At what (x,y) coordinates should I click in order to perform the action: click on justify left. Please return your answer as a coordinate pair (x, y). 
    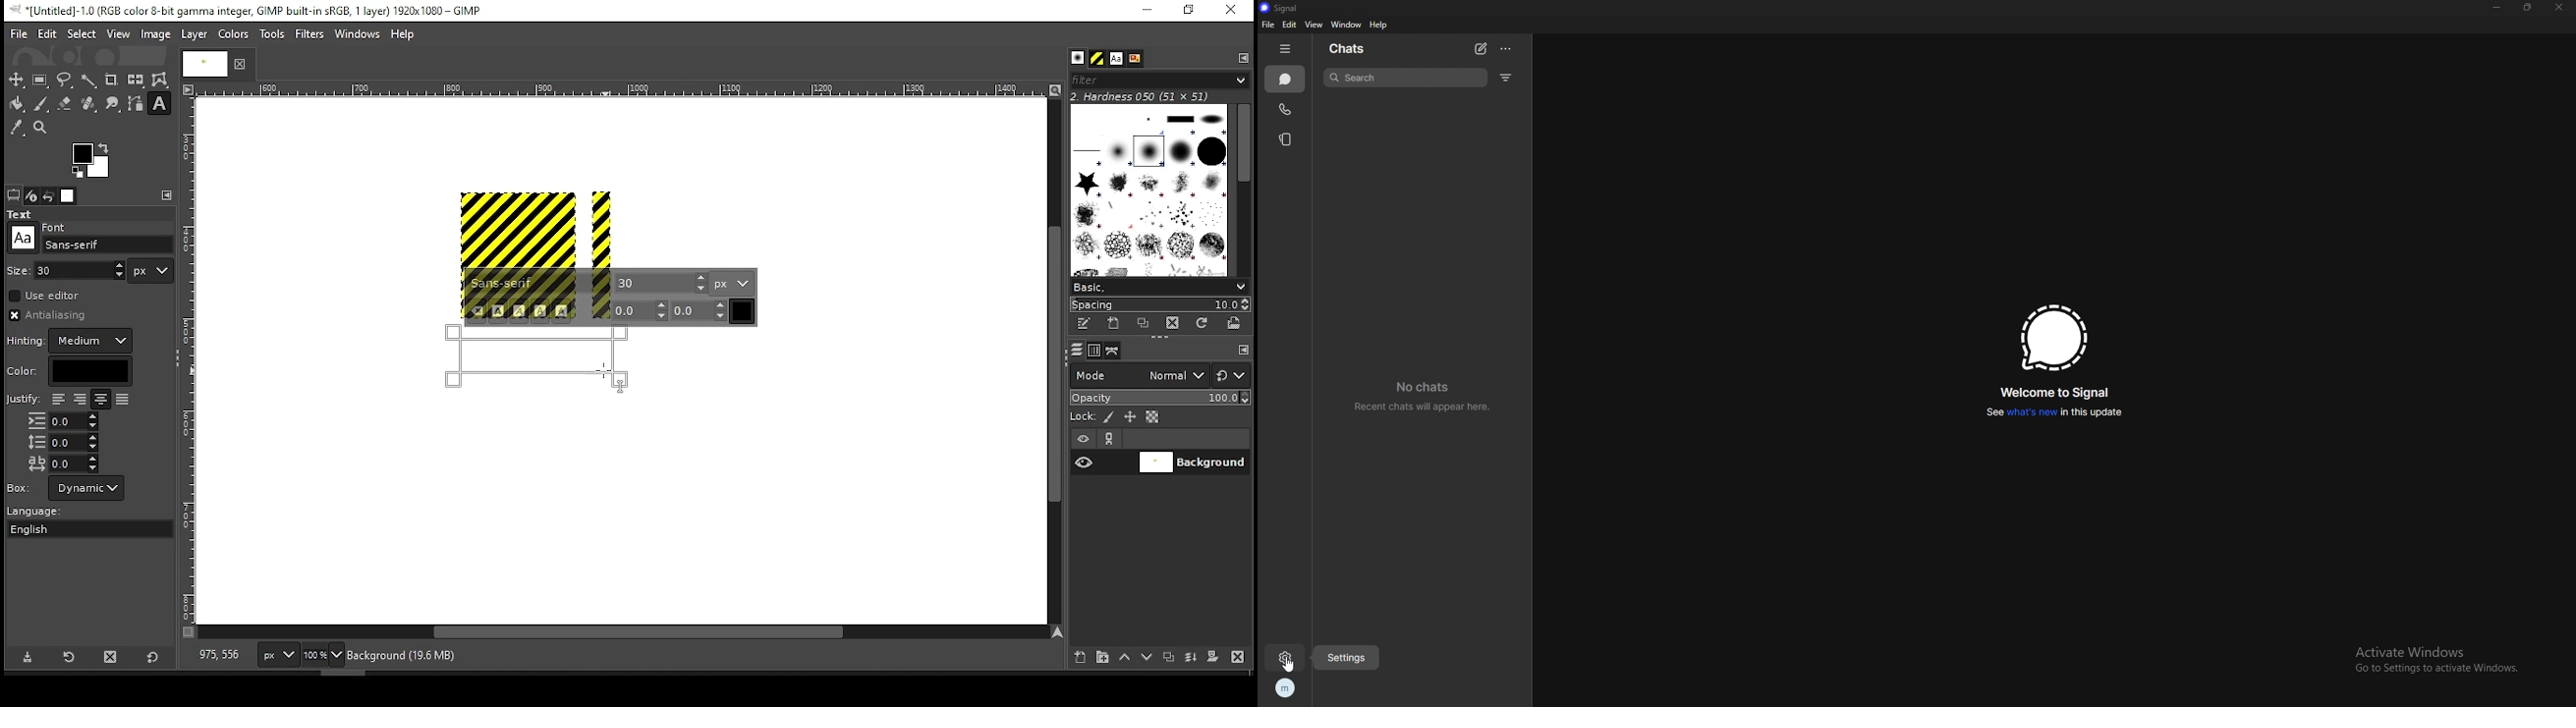
    Looking at the image, I should click on (58, 399).